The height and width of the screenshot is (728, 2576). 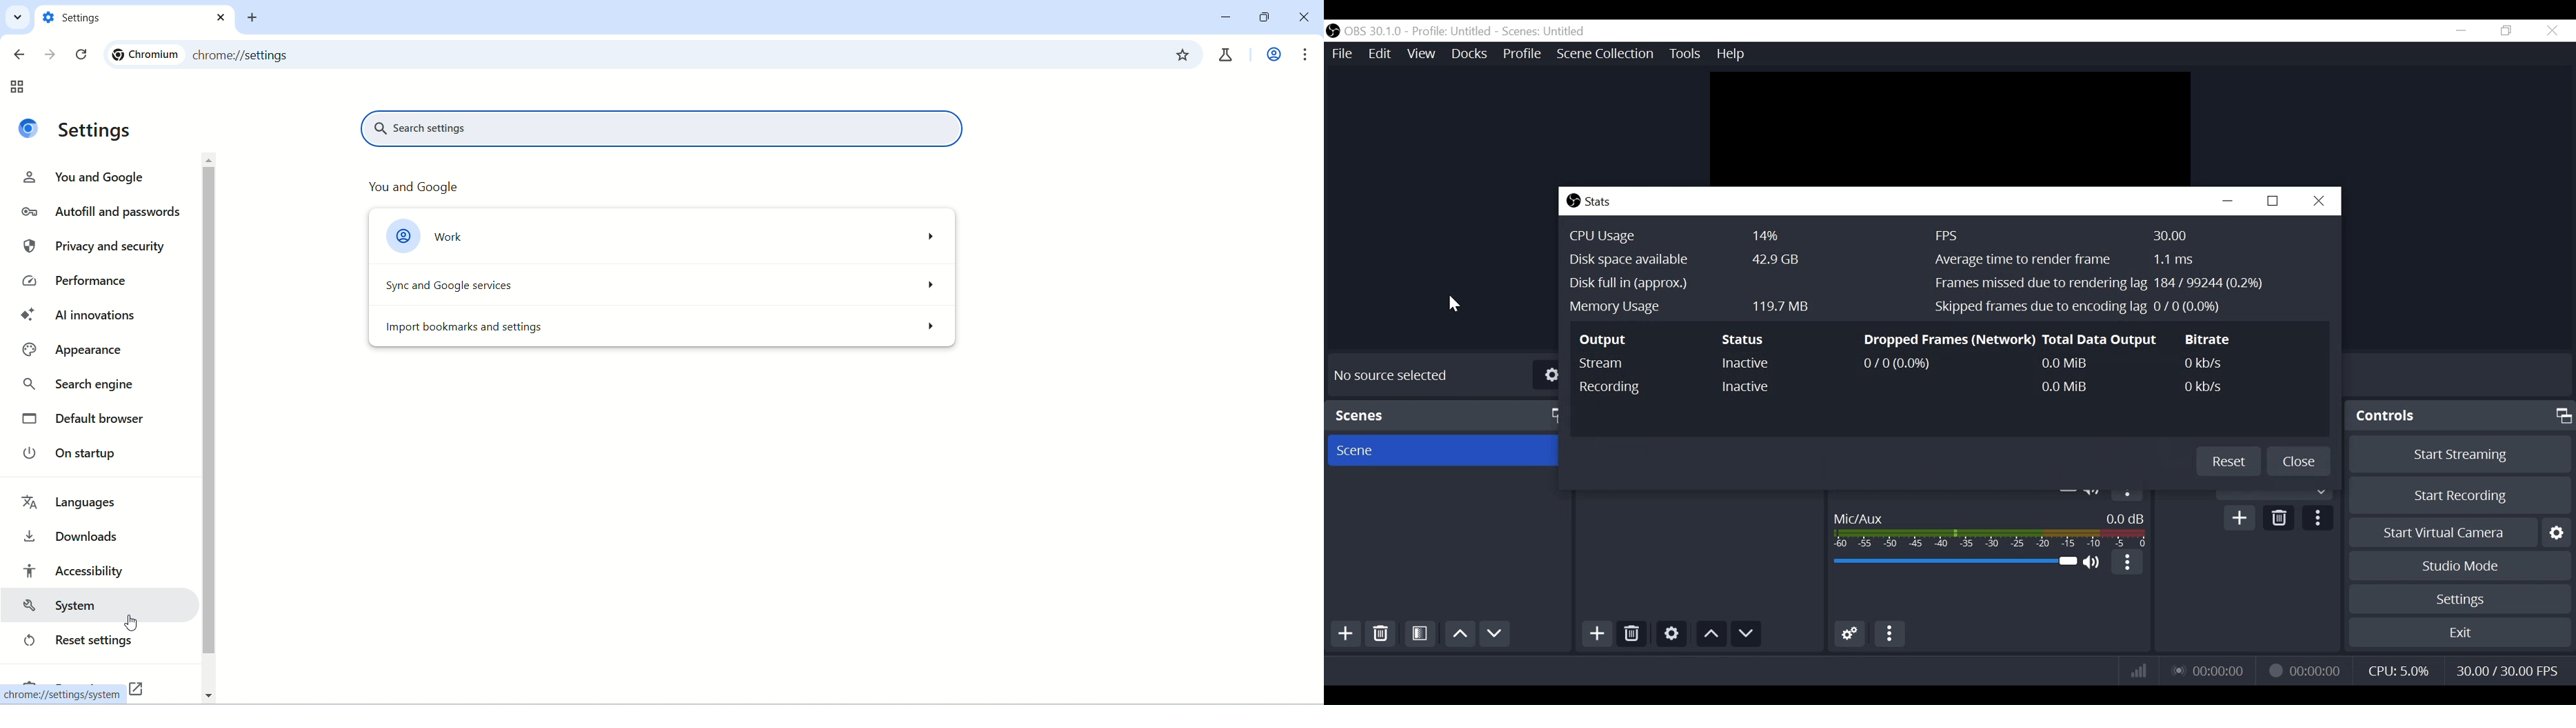 What do you see at coordinates (1419, 634) in the screenshot?
I see `Open Scene Filter` at bounding box center [1419, 634].